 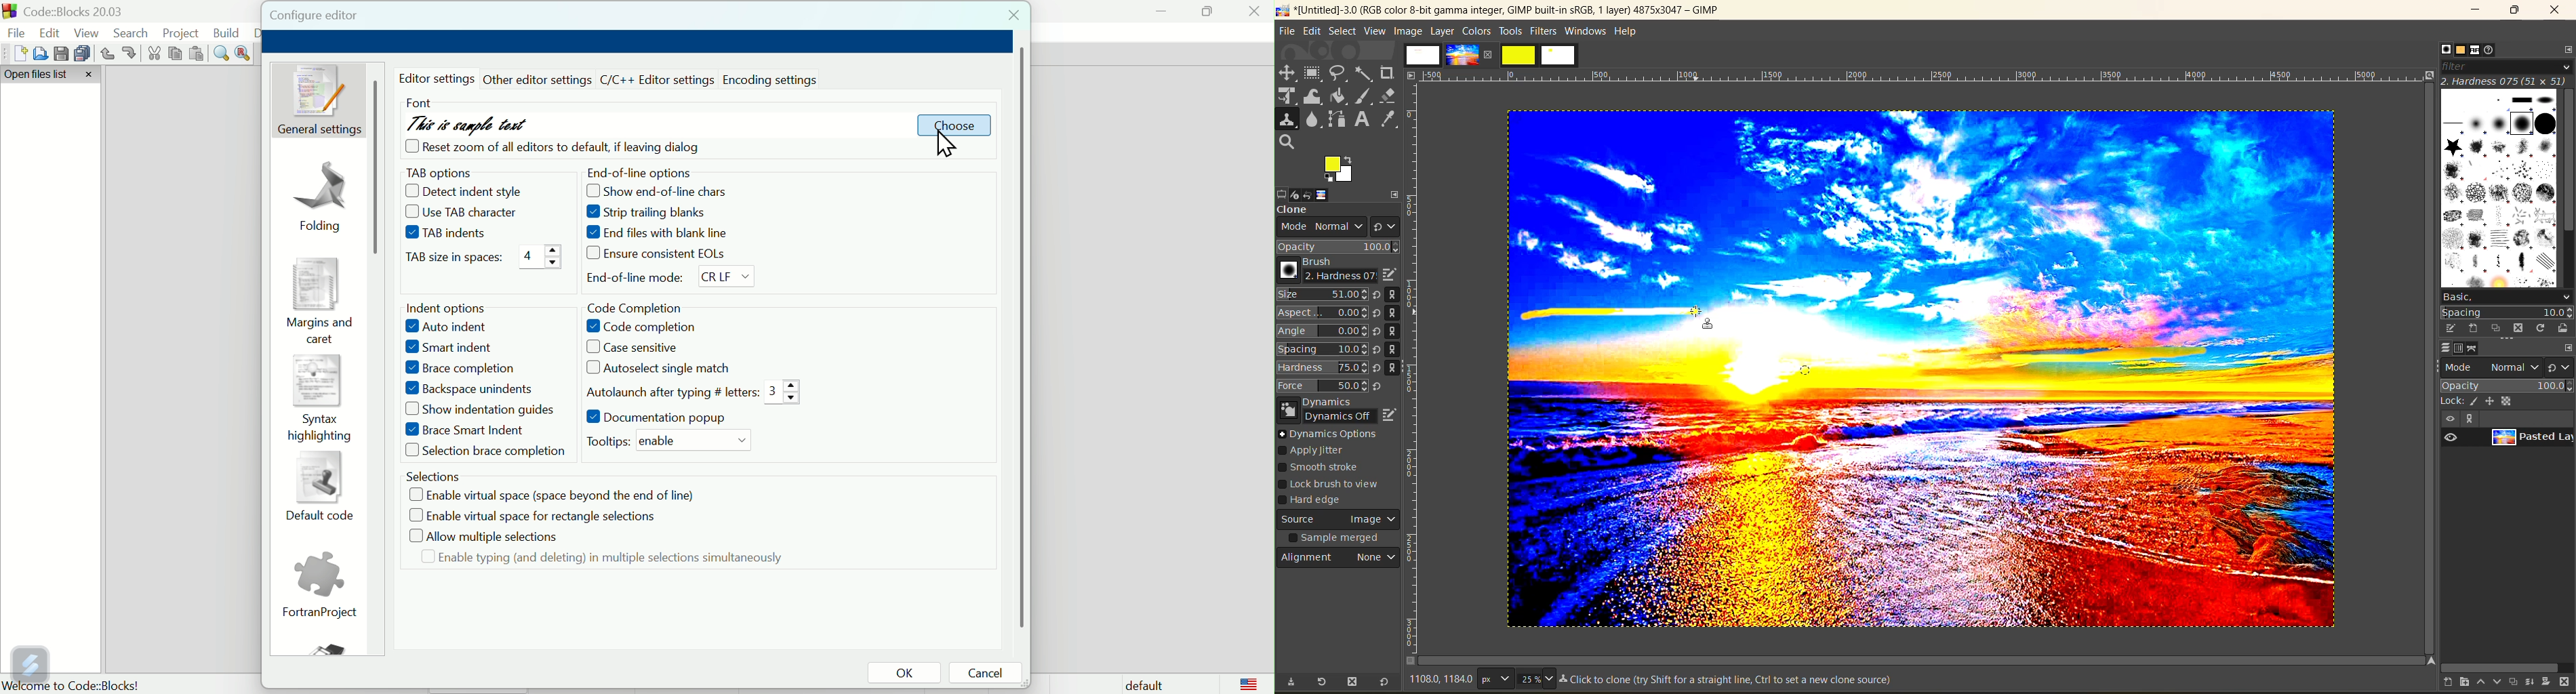 I want to click on Tab Indents, so click(x=446, y=232).